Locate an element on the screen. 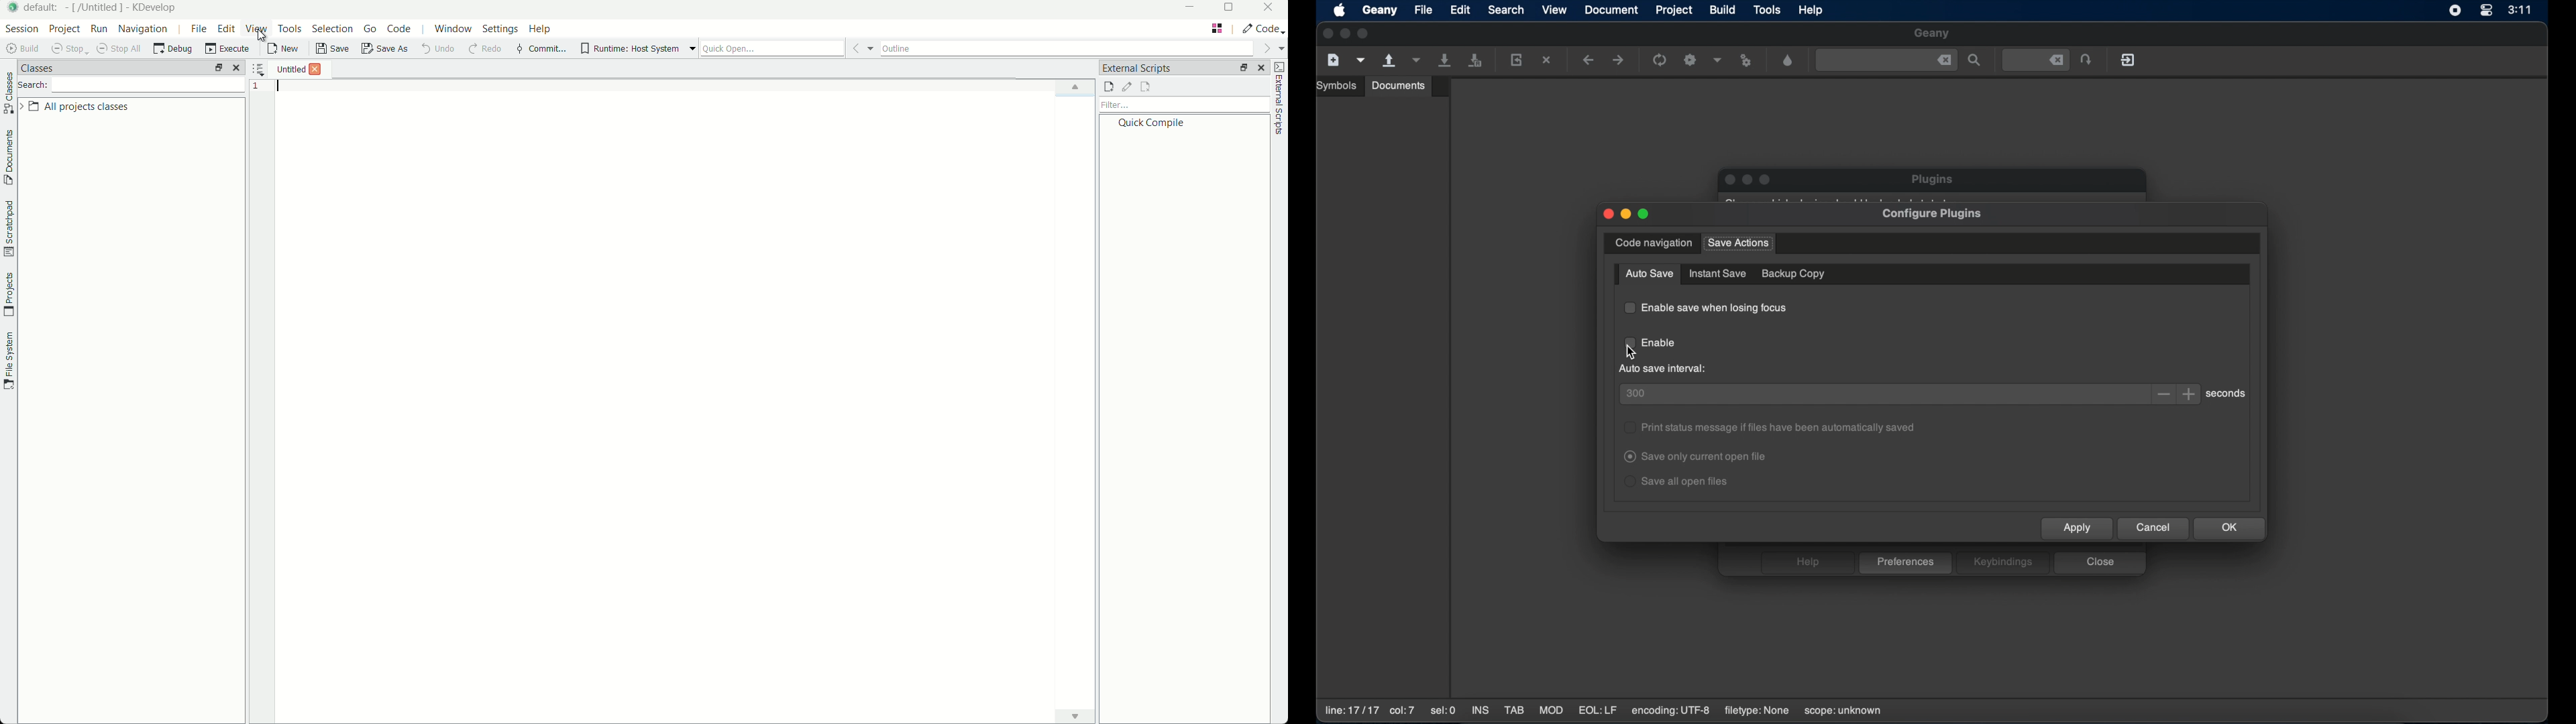  view is located at coordinates (1555, 9).